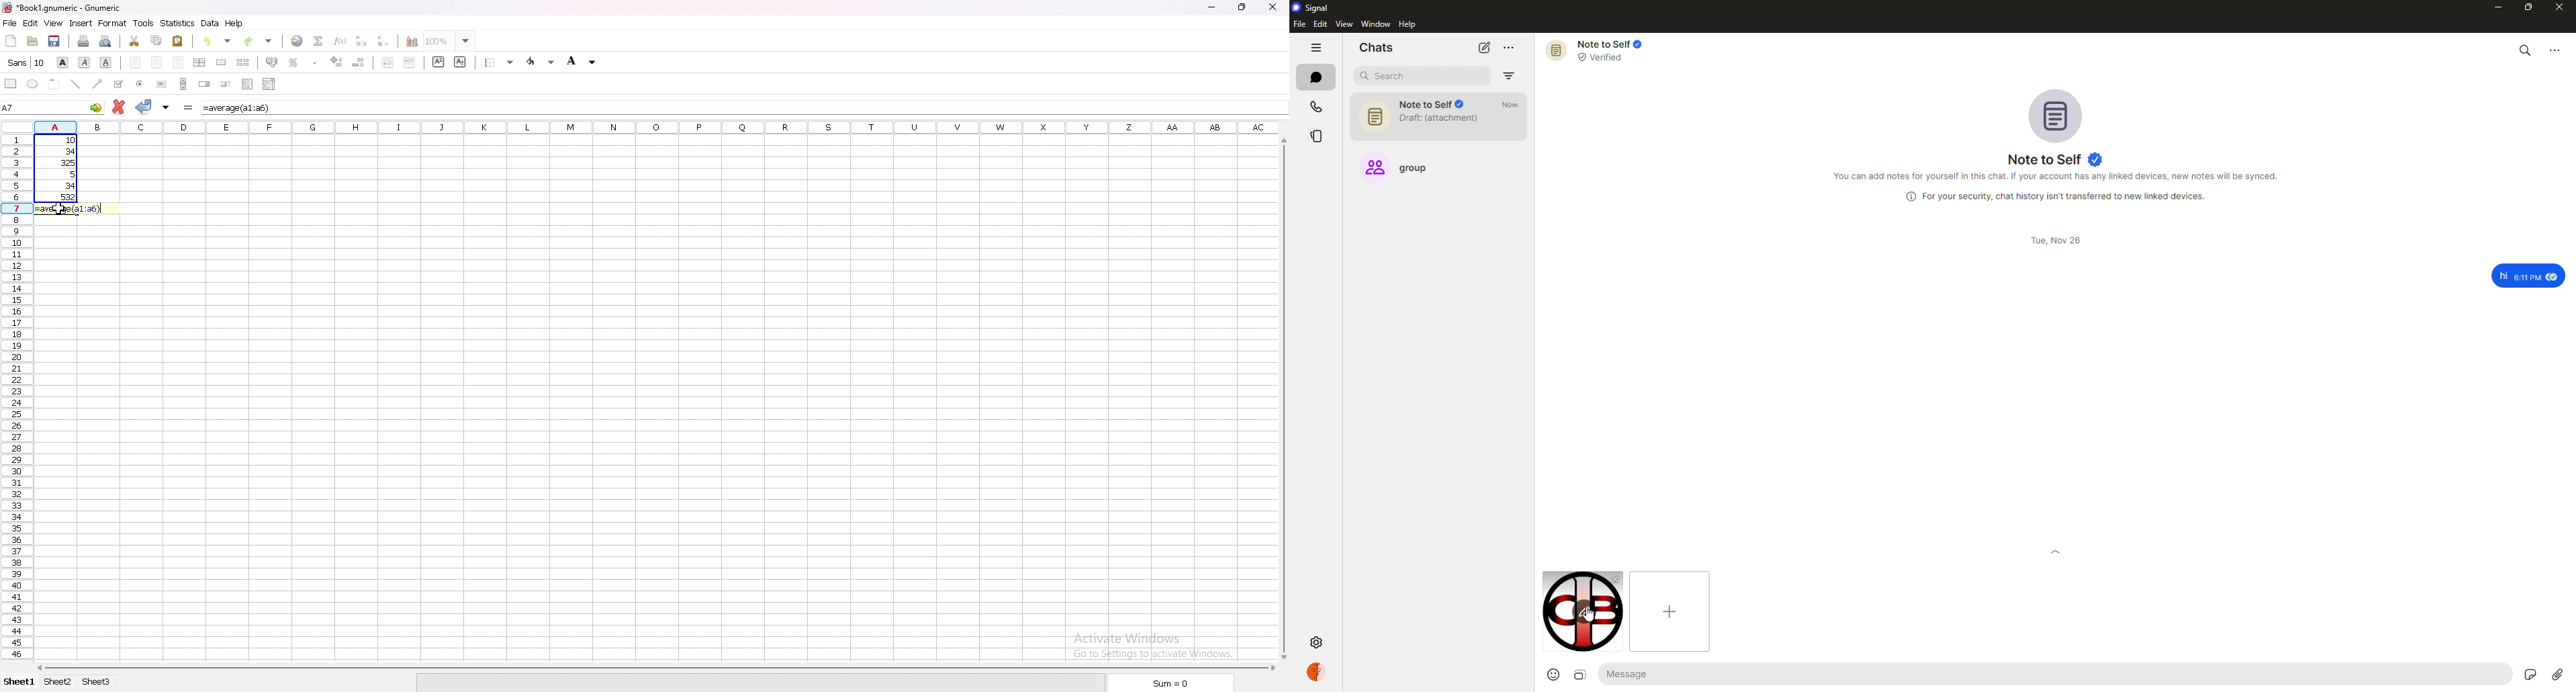 Image resolution: width=2576 pixels, height=700 pixels. I want to click on insert, so click(80, 23).